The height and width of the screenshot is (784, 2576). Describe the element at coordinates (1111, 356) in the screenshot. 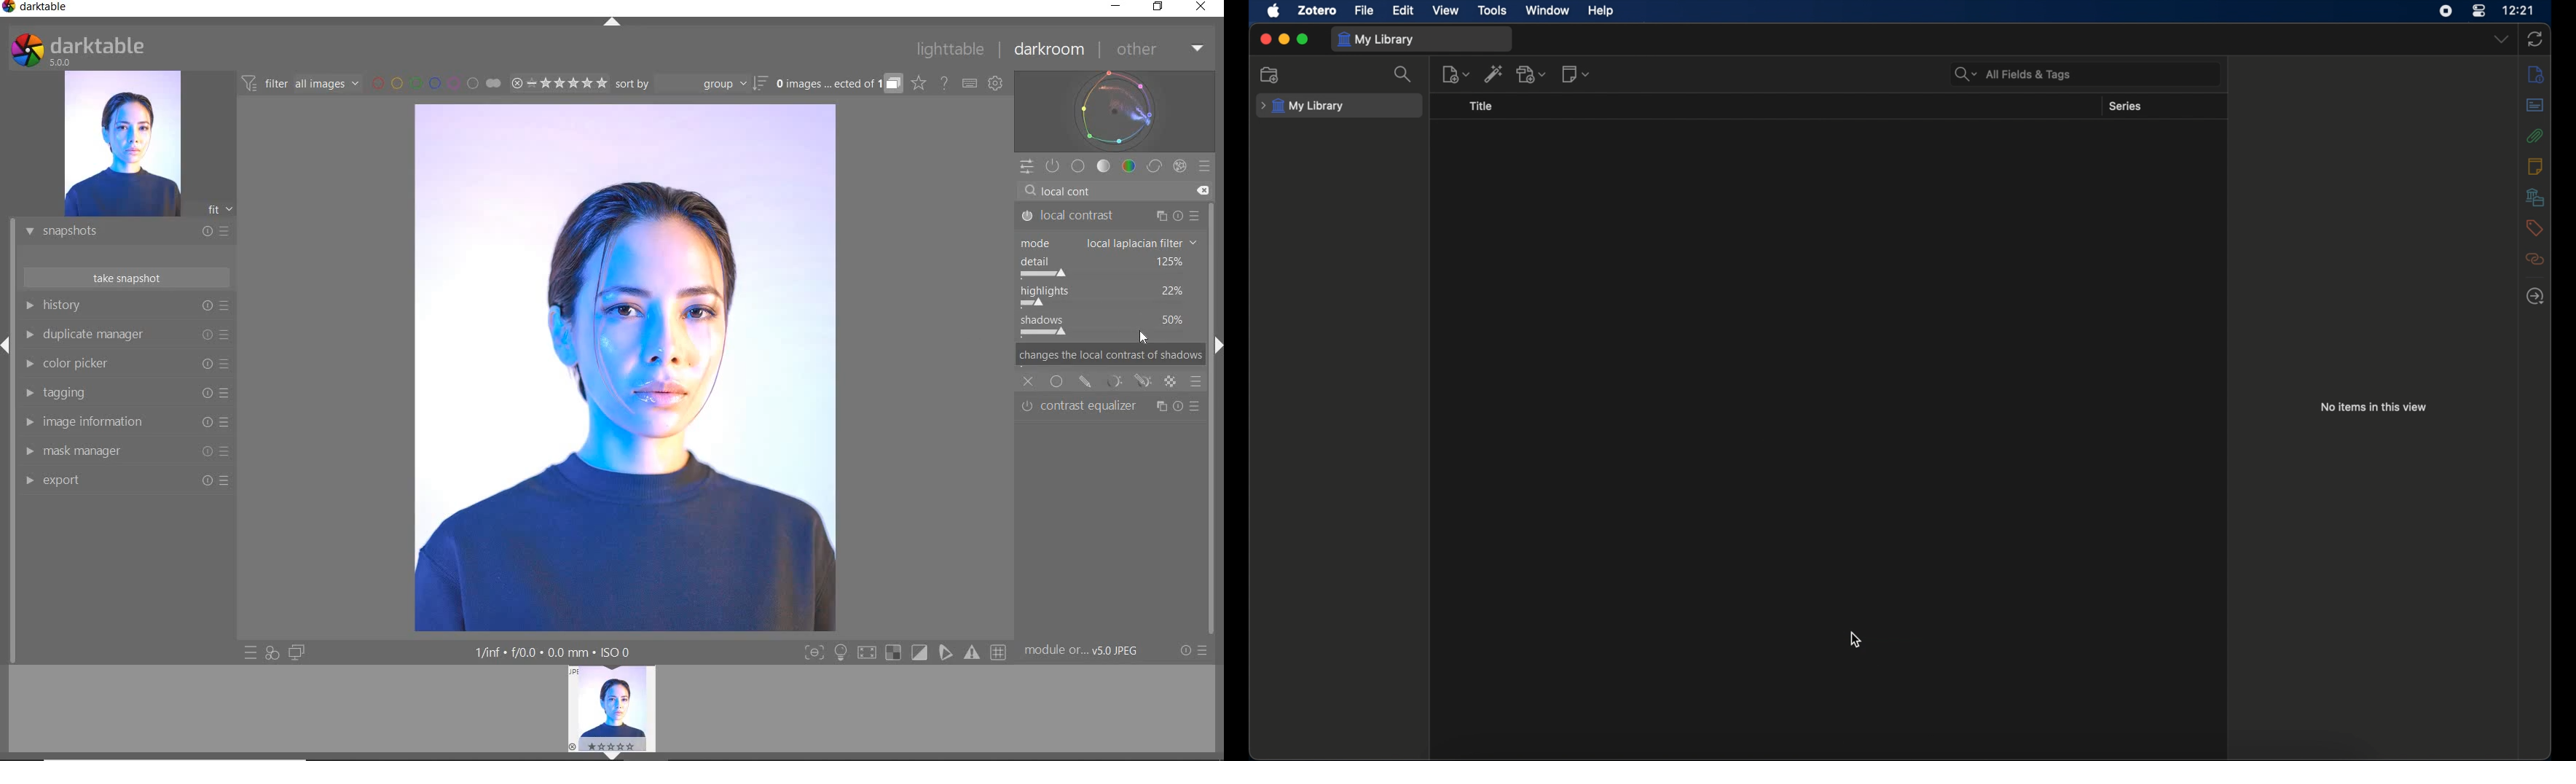

I see `changes the local contrast of shadows` at that location.